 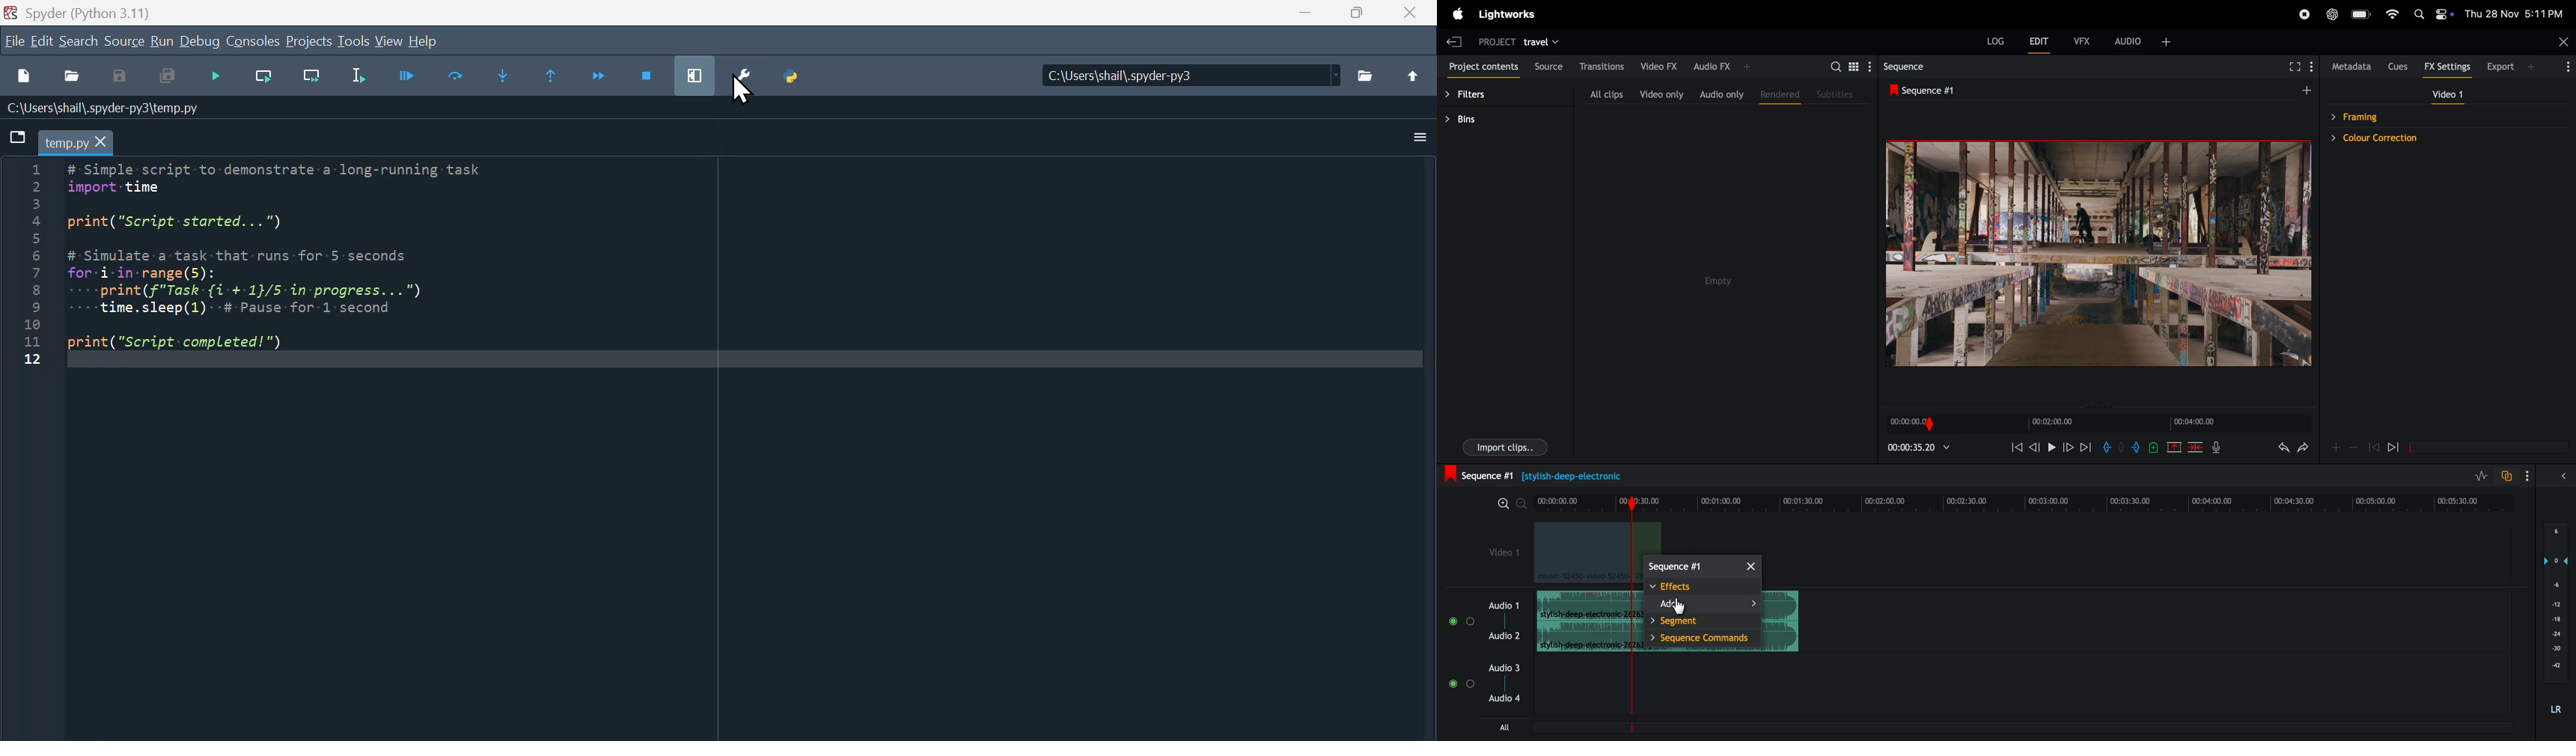 What do you see at coordinates (408, 79) in the screenshot?
I see `Run file` at bounding box center [408, 79].